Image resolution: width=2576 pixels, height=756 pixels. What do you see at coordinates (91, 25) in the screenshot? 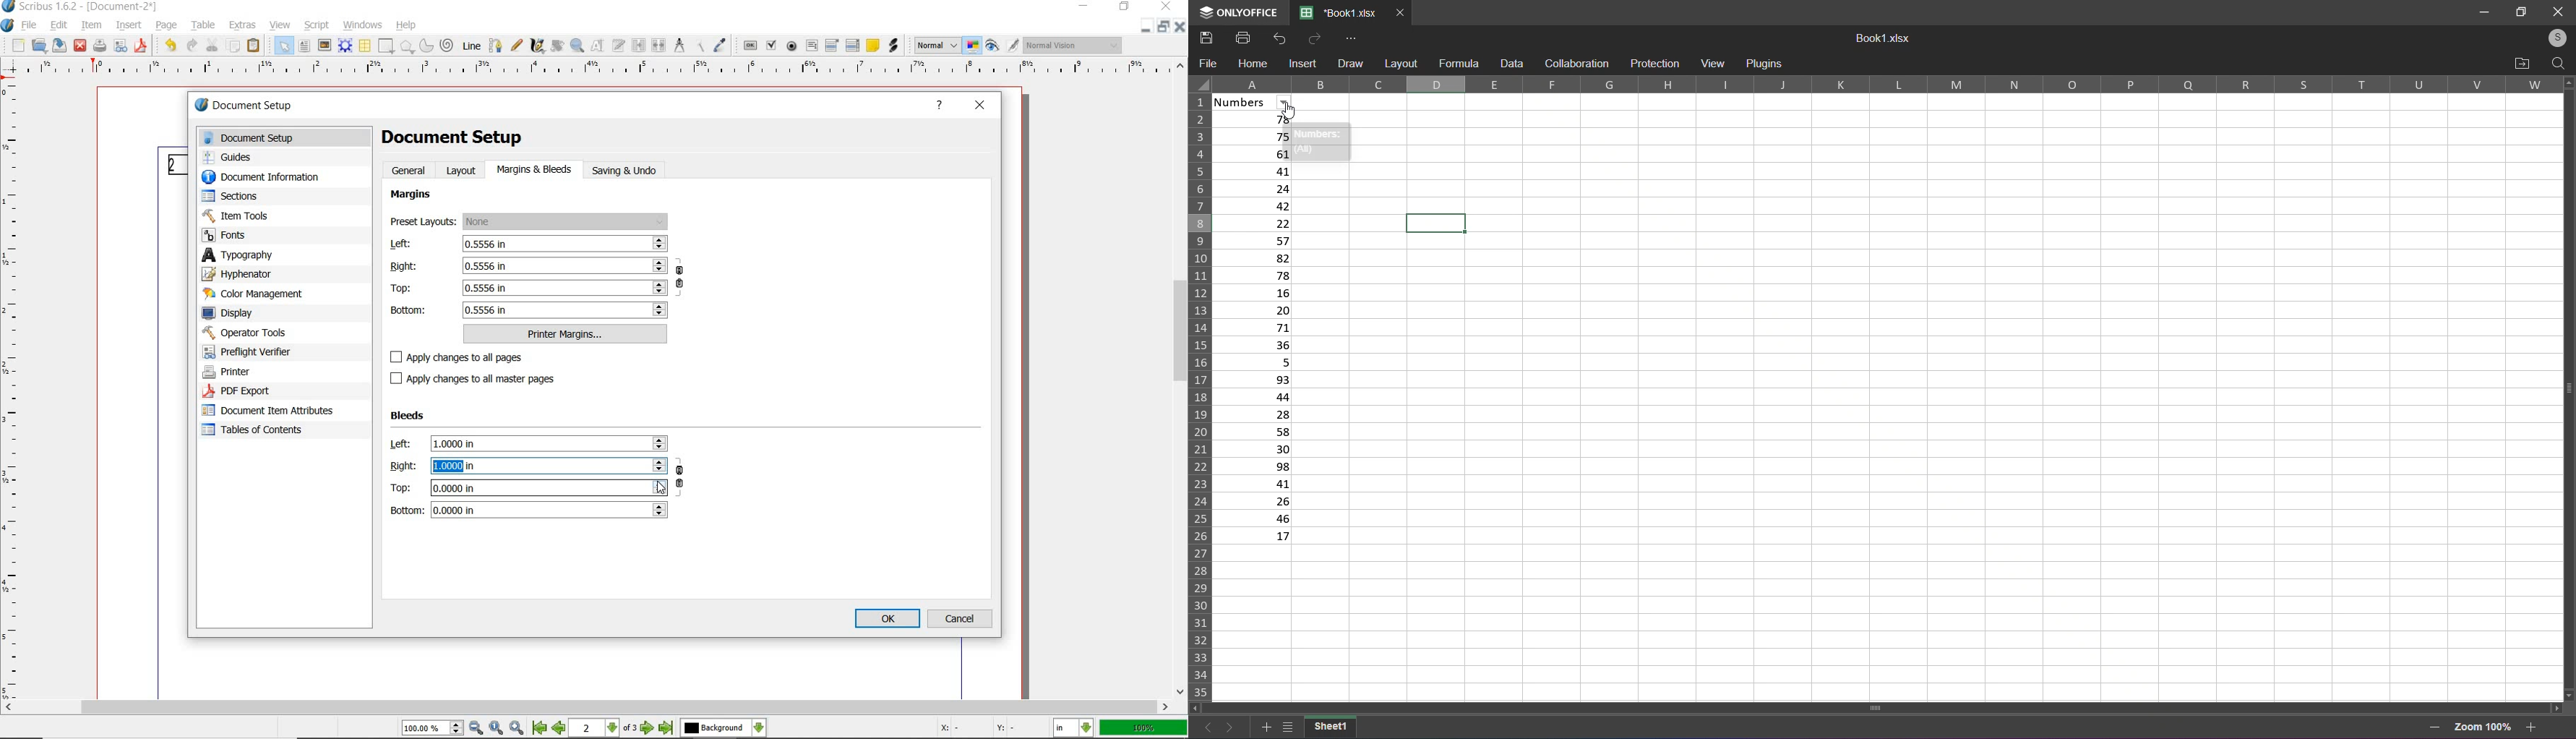
I see `item` at bounding box center [91, 25].